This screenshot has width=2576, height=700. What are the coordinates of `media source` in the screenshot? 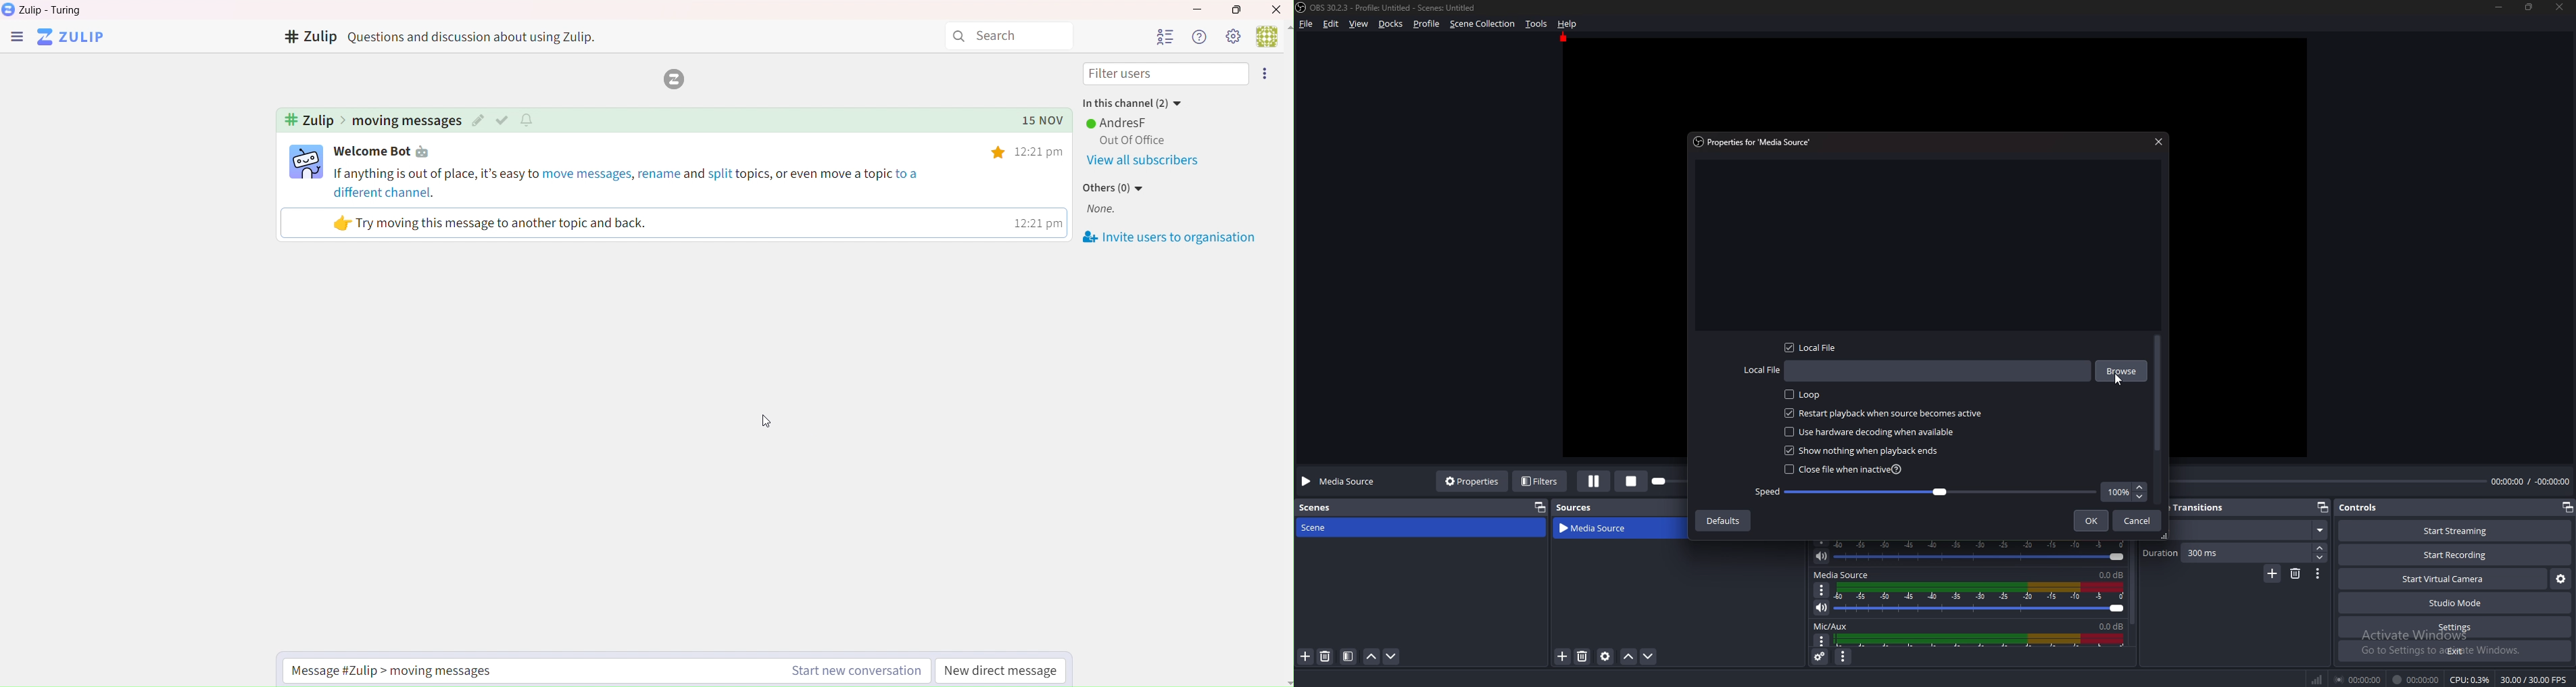 It's located at (1842, 575).